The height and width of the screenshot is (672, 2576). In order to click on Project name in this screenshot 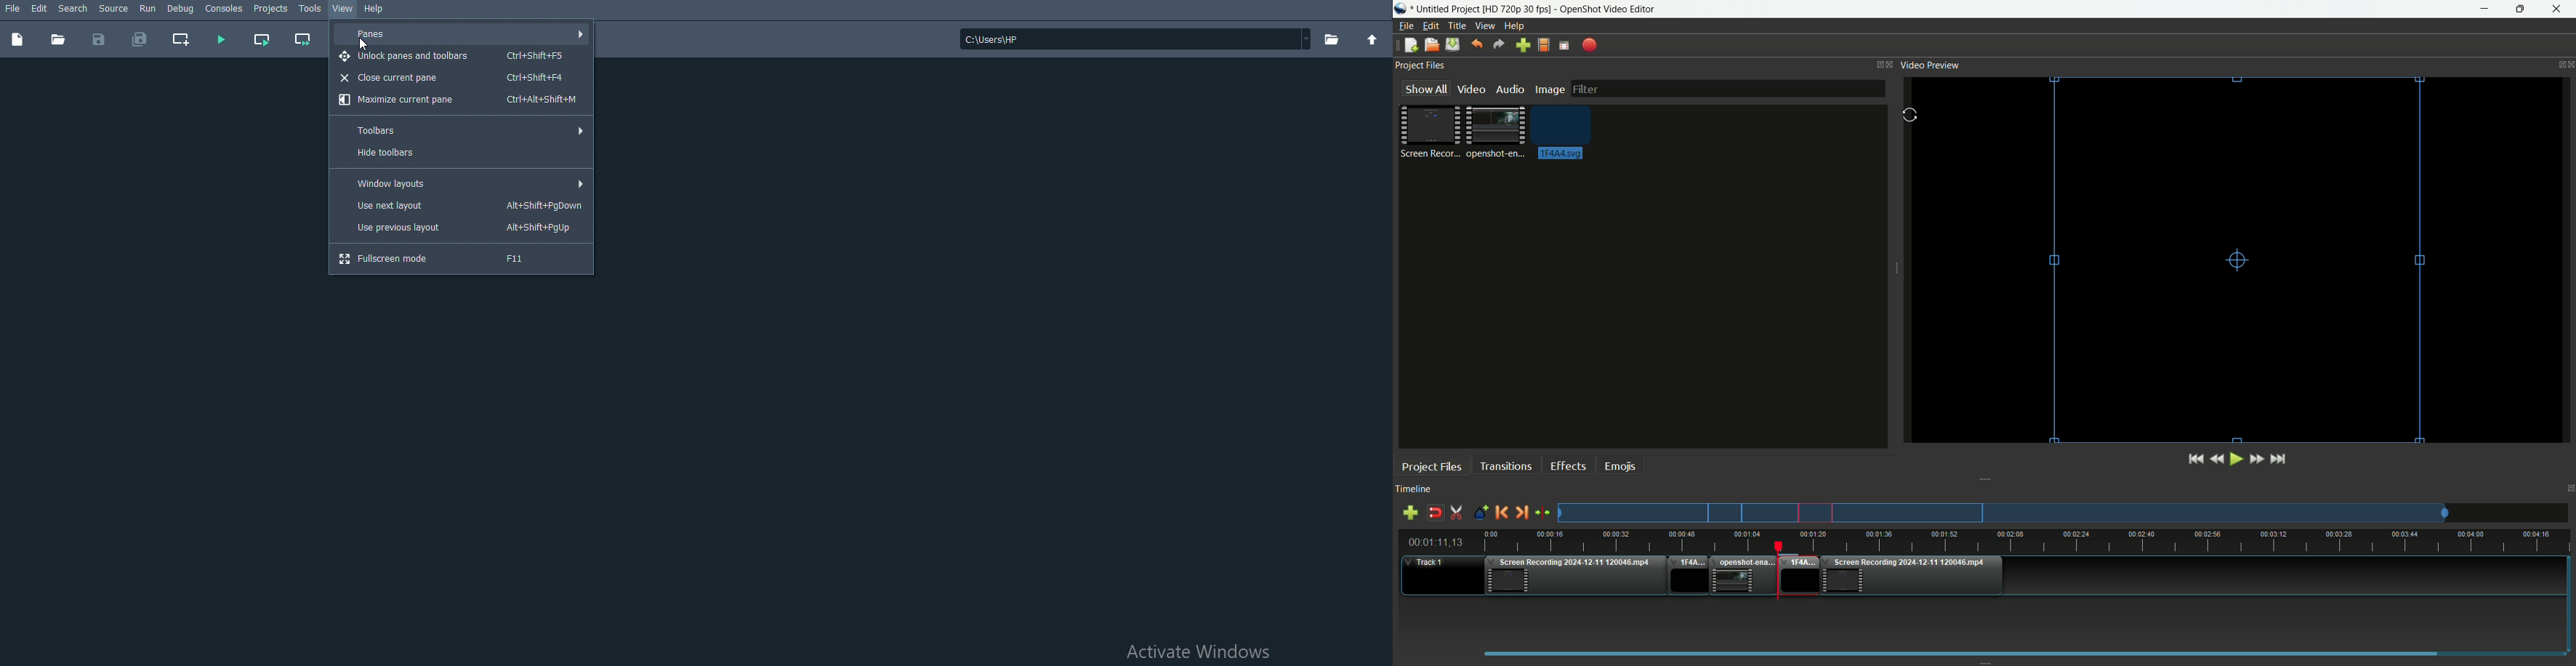, I will do `click(1448, 9)`.